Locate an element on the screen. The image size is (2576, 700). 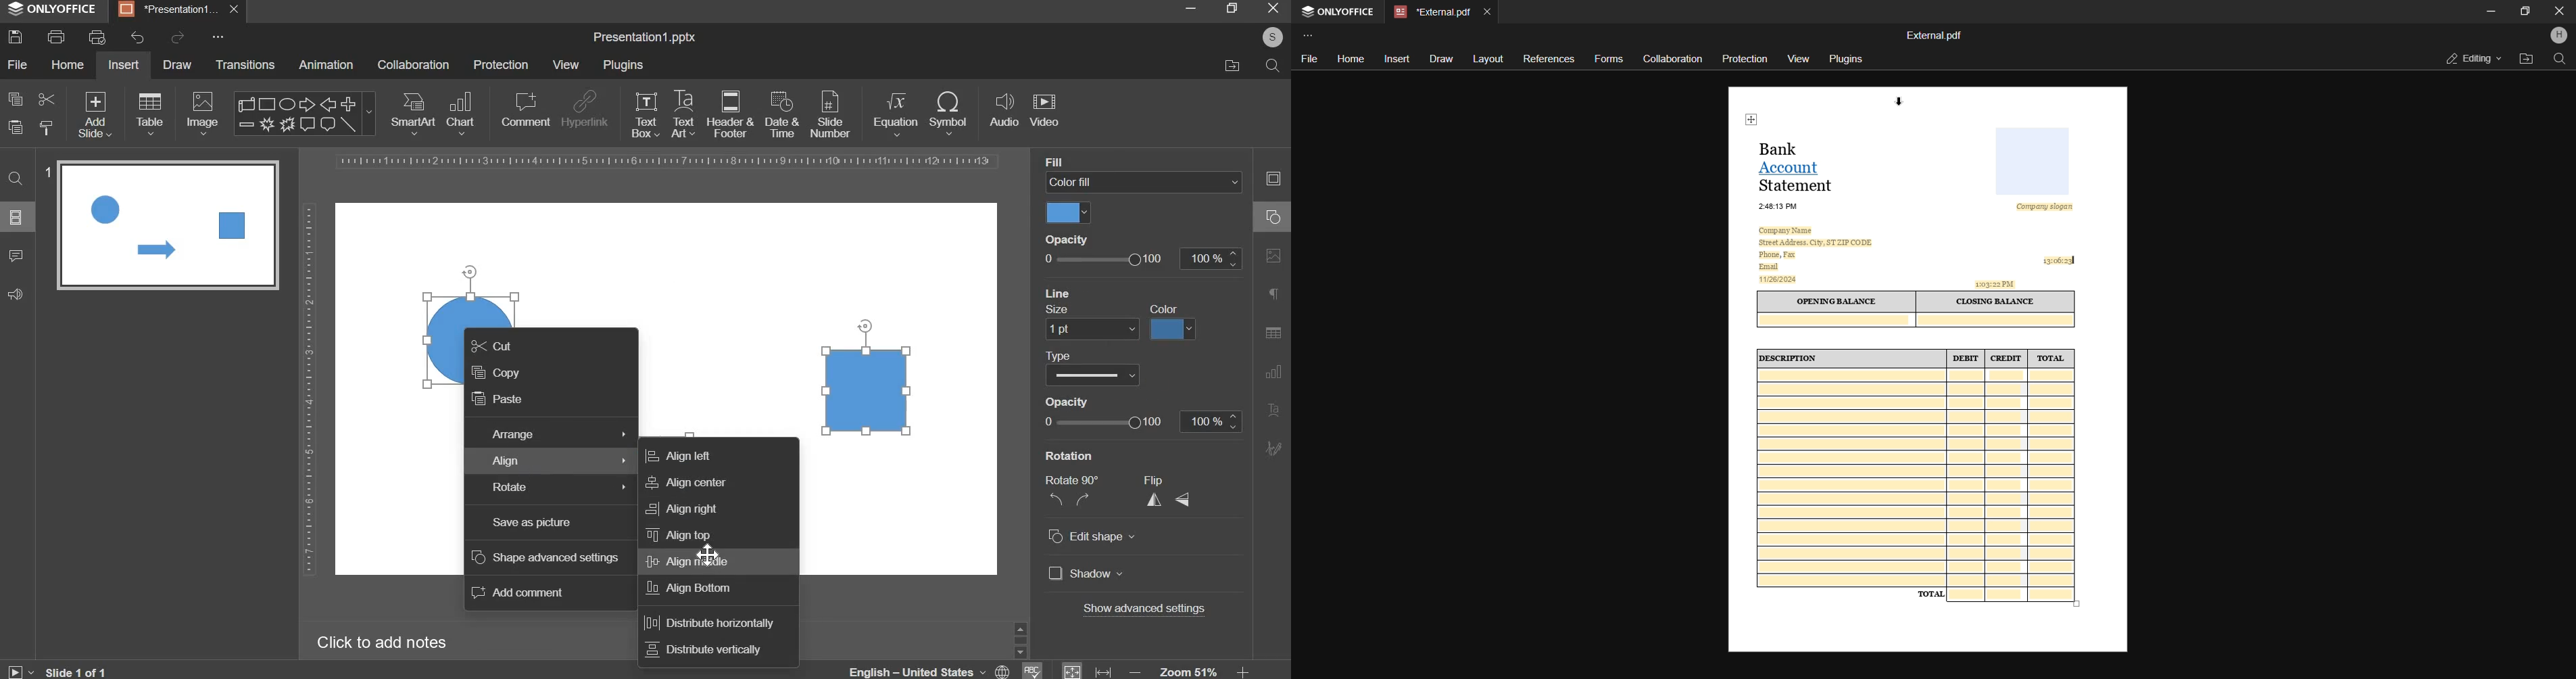
vertical scale is located at coordinates (308, 389).